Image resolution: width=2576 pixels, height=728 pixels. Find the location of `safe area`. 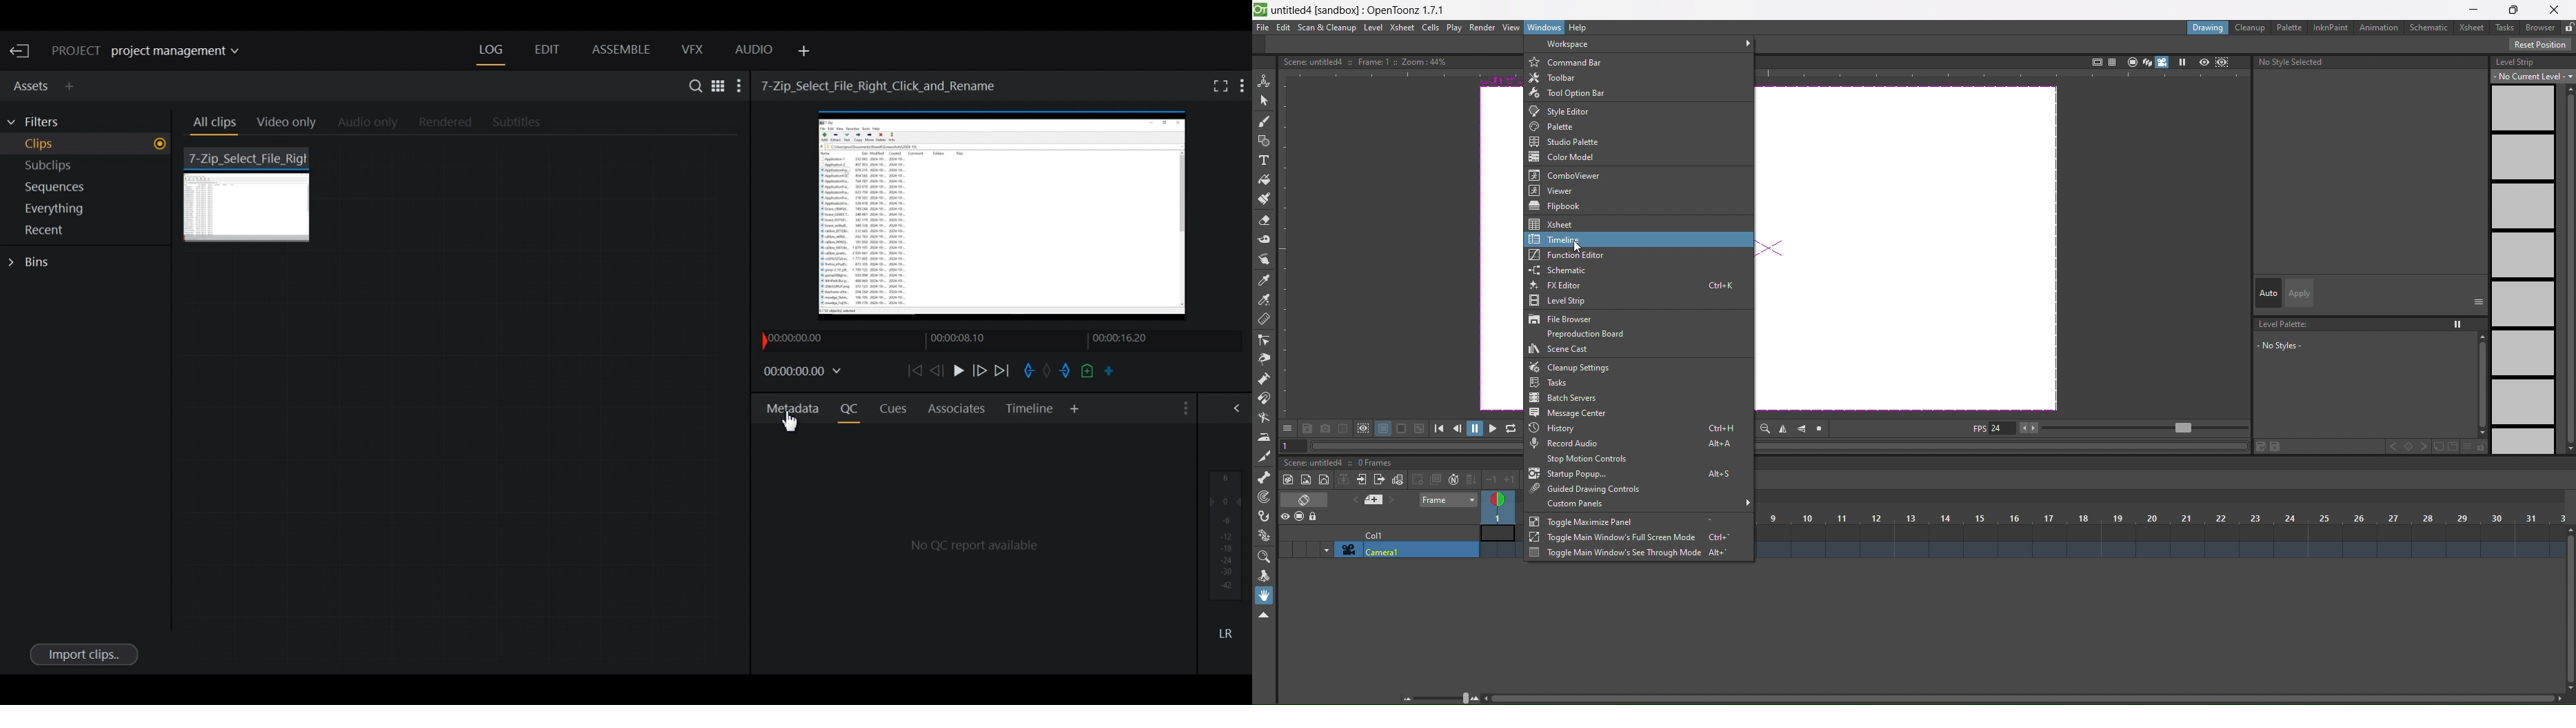

safe area is located at coordinates (2095, 60).